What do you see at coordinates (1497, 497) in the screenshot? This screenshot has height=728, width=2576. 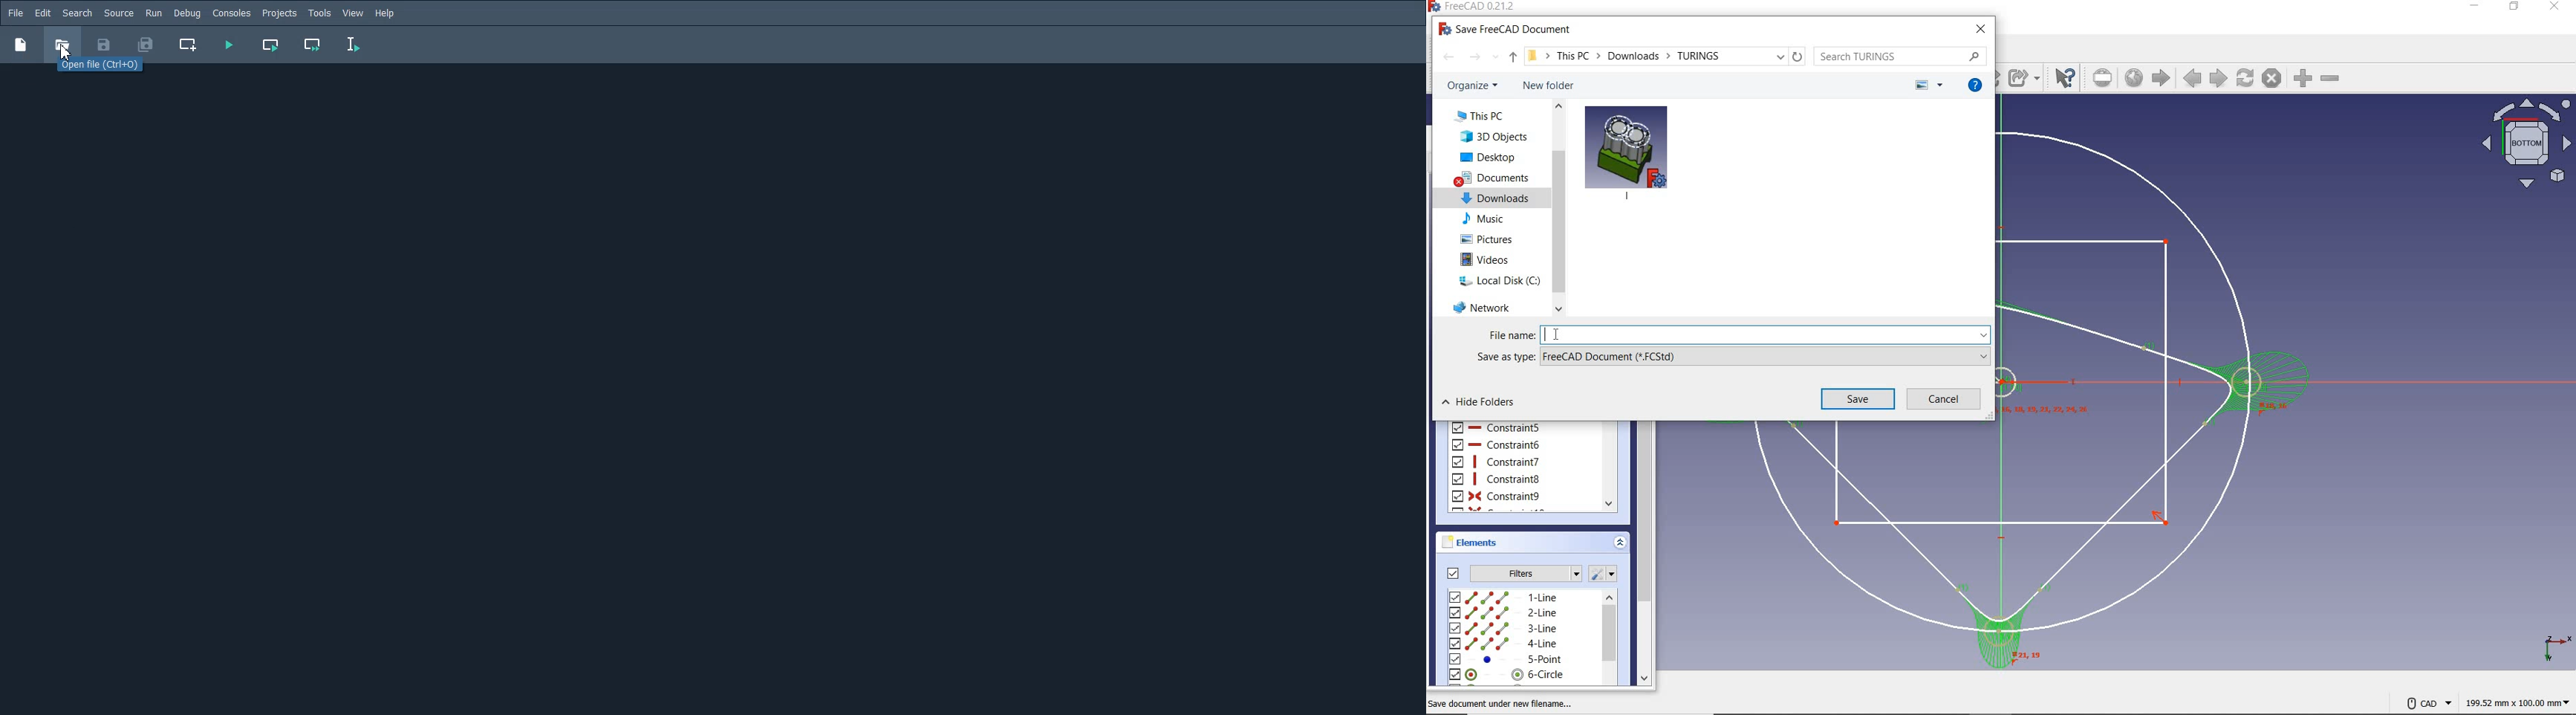 I see `constraint9` at bounding box center [1497, 497].